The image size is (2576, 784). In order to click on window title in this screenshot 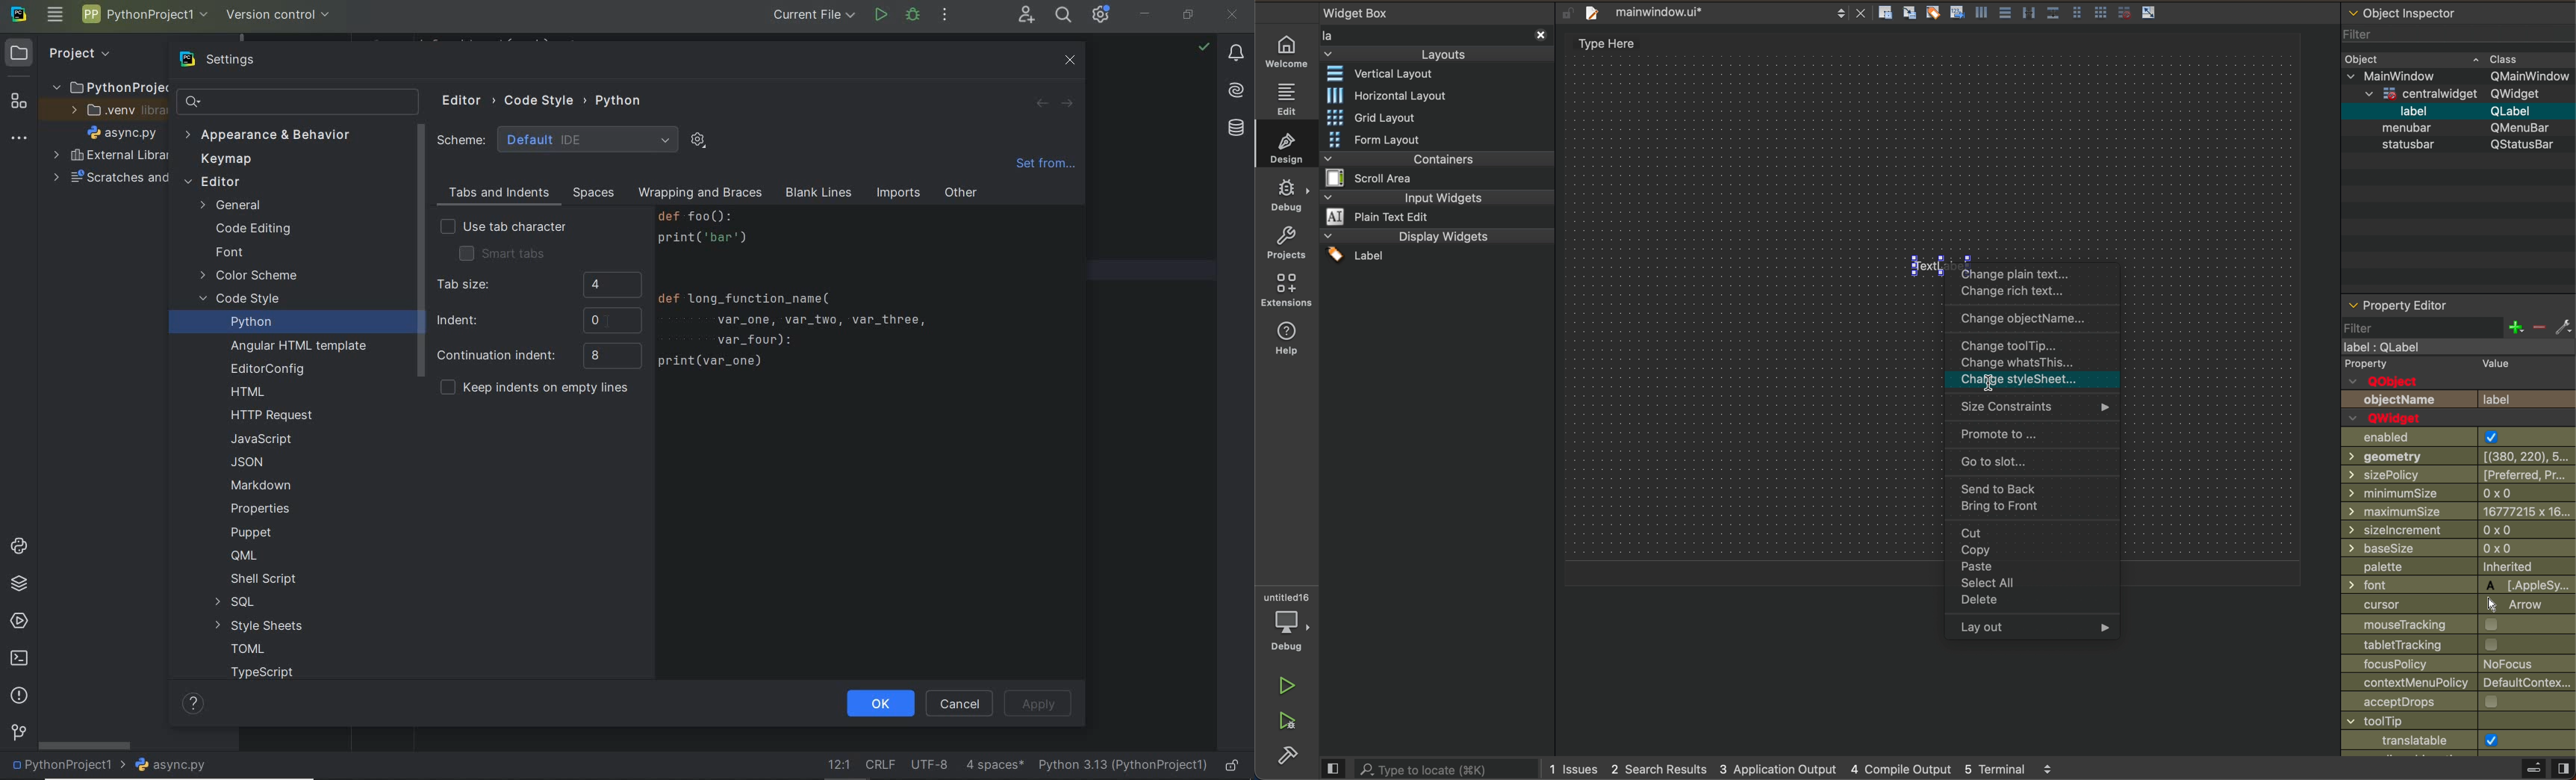, I will do `click(2448, 722)`.